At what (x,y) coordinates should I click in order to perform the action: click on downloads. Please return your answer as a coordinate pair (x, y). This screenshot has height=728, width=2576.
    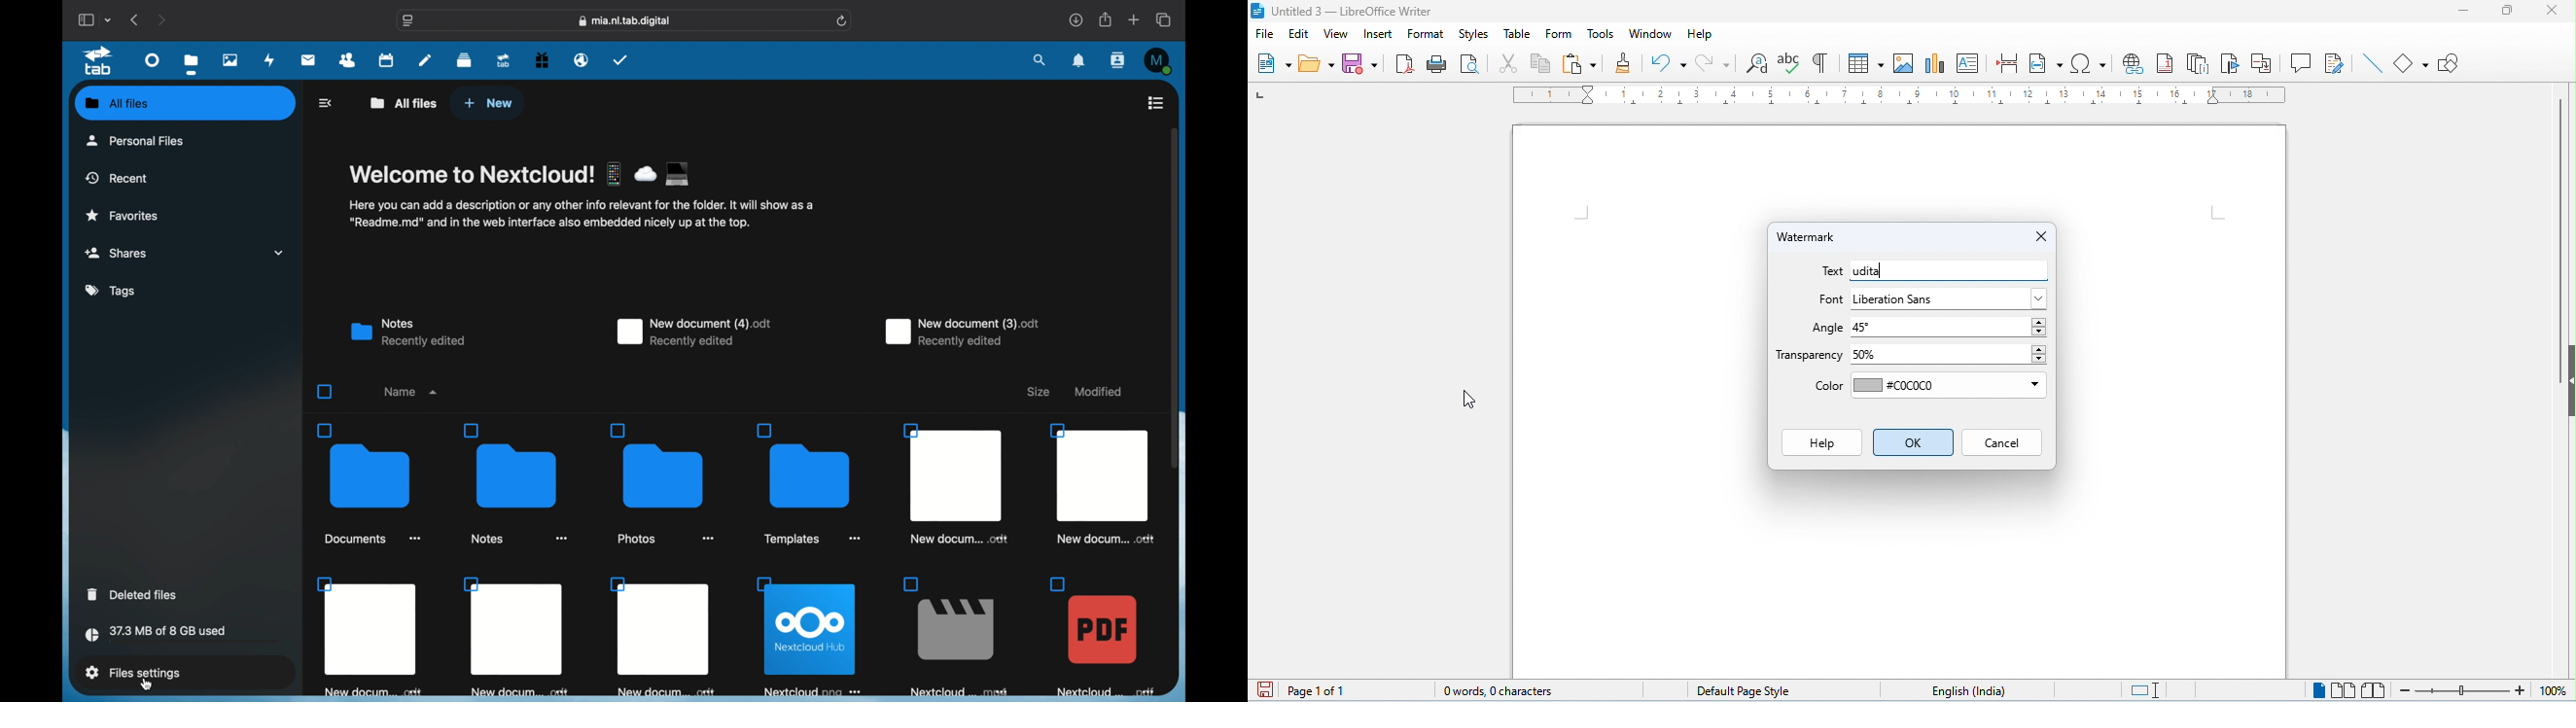
    Looking at the image, I should click on (1077, 20).